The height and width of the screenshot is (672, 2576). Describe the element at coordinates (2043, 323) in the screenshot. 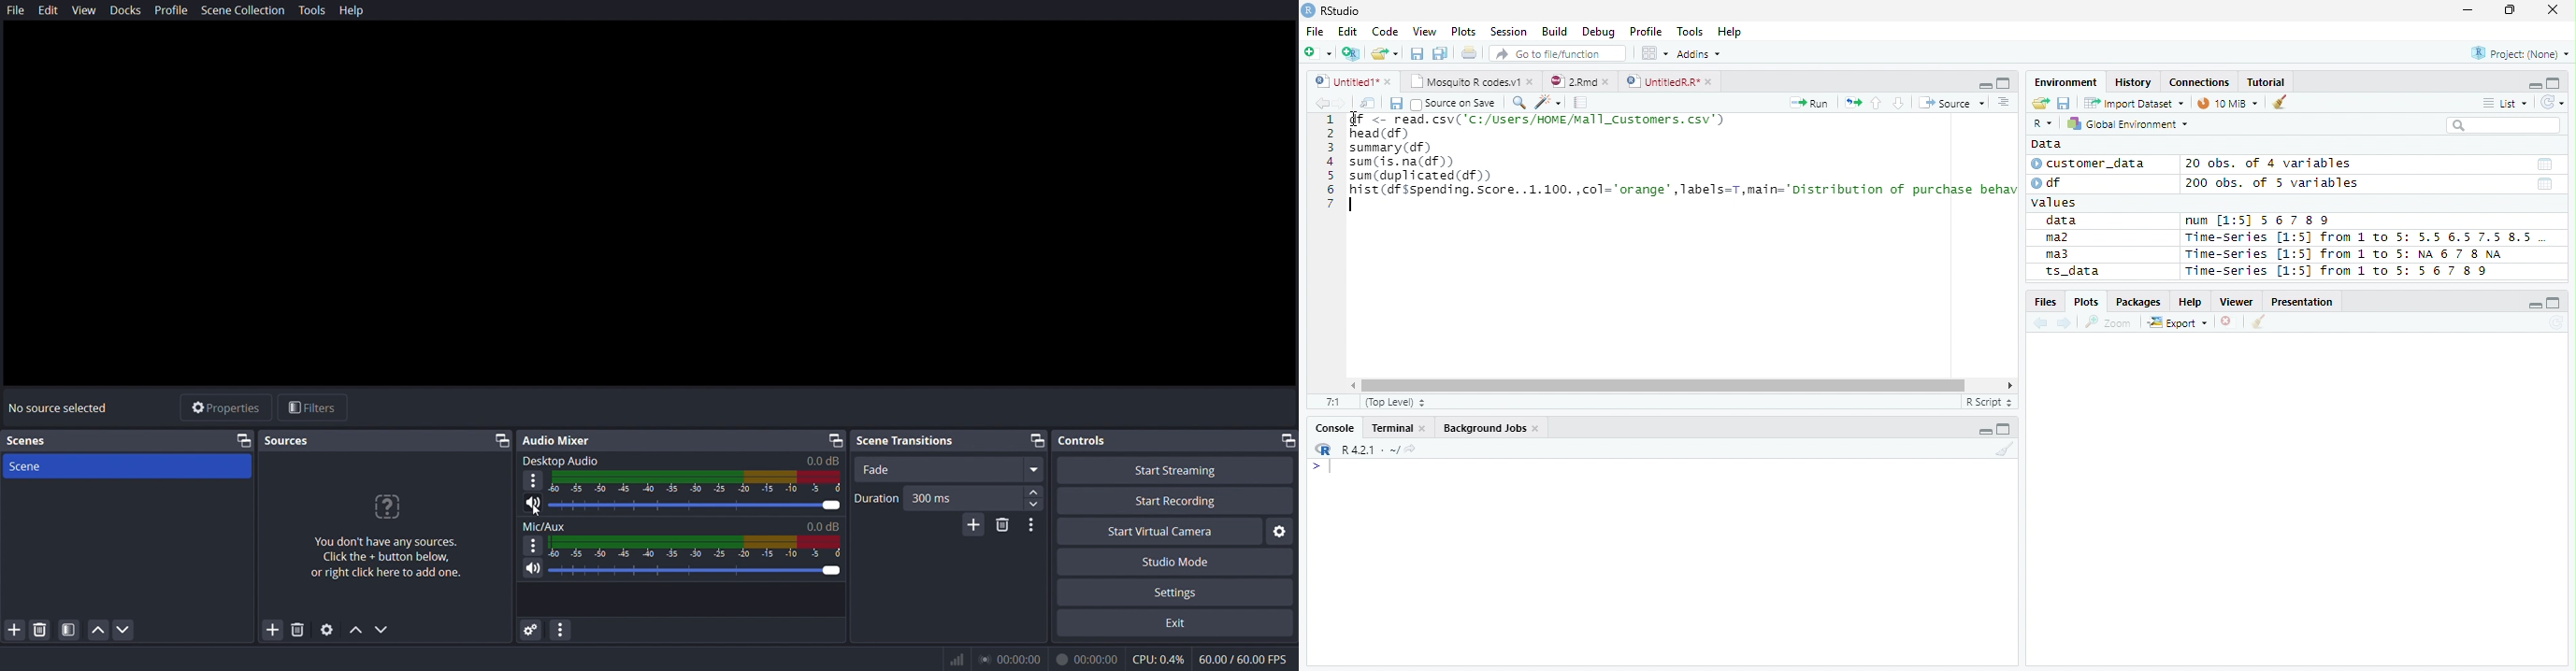

I see `Previous` at that location.